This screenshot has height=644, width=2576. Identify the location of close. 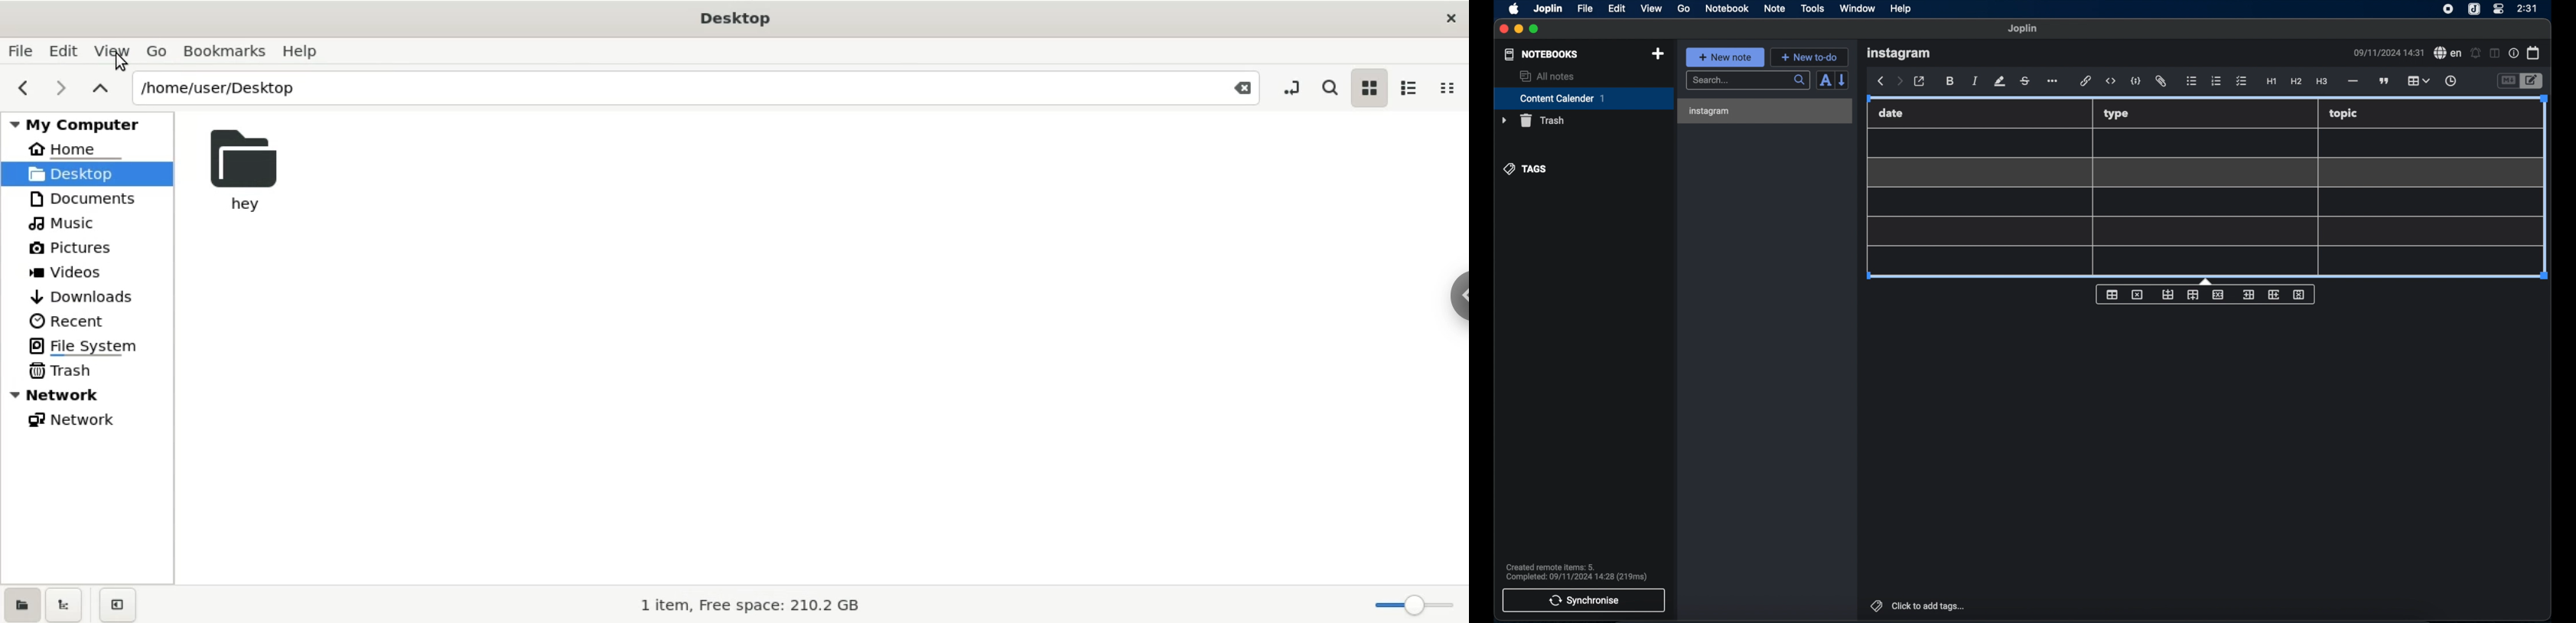
(1503, 29).